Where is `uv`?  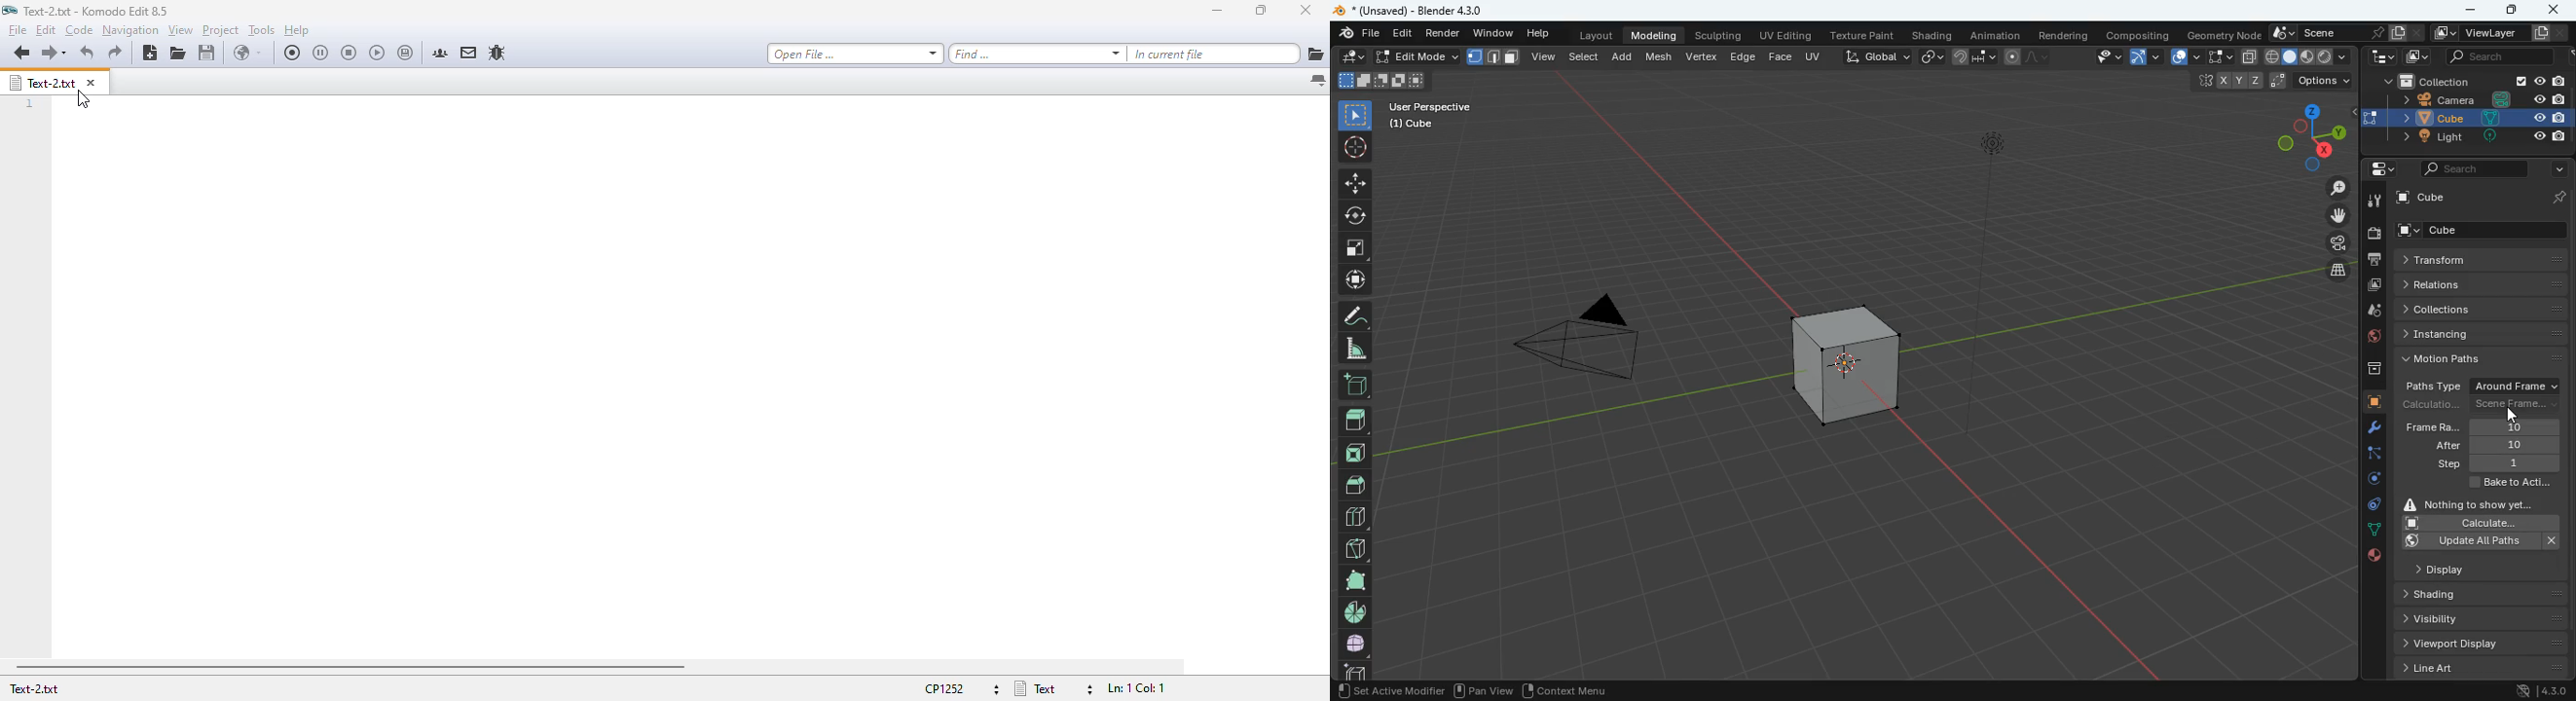
uv is located at coordinates (1815, 55).